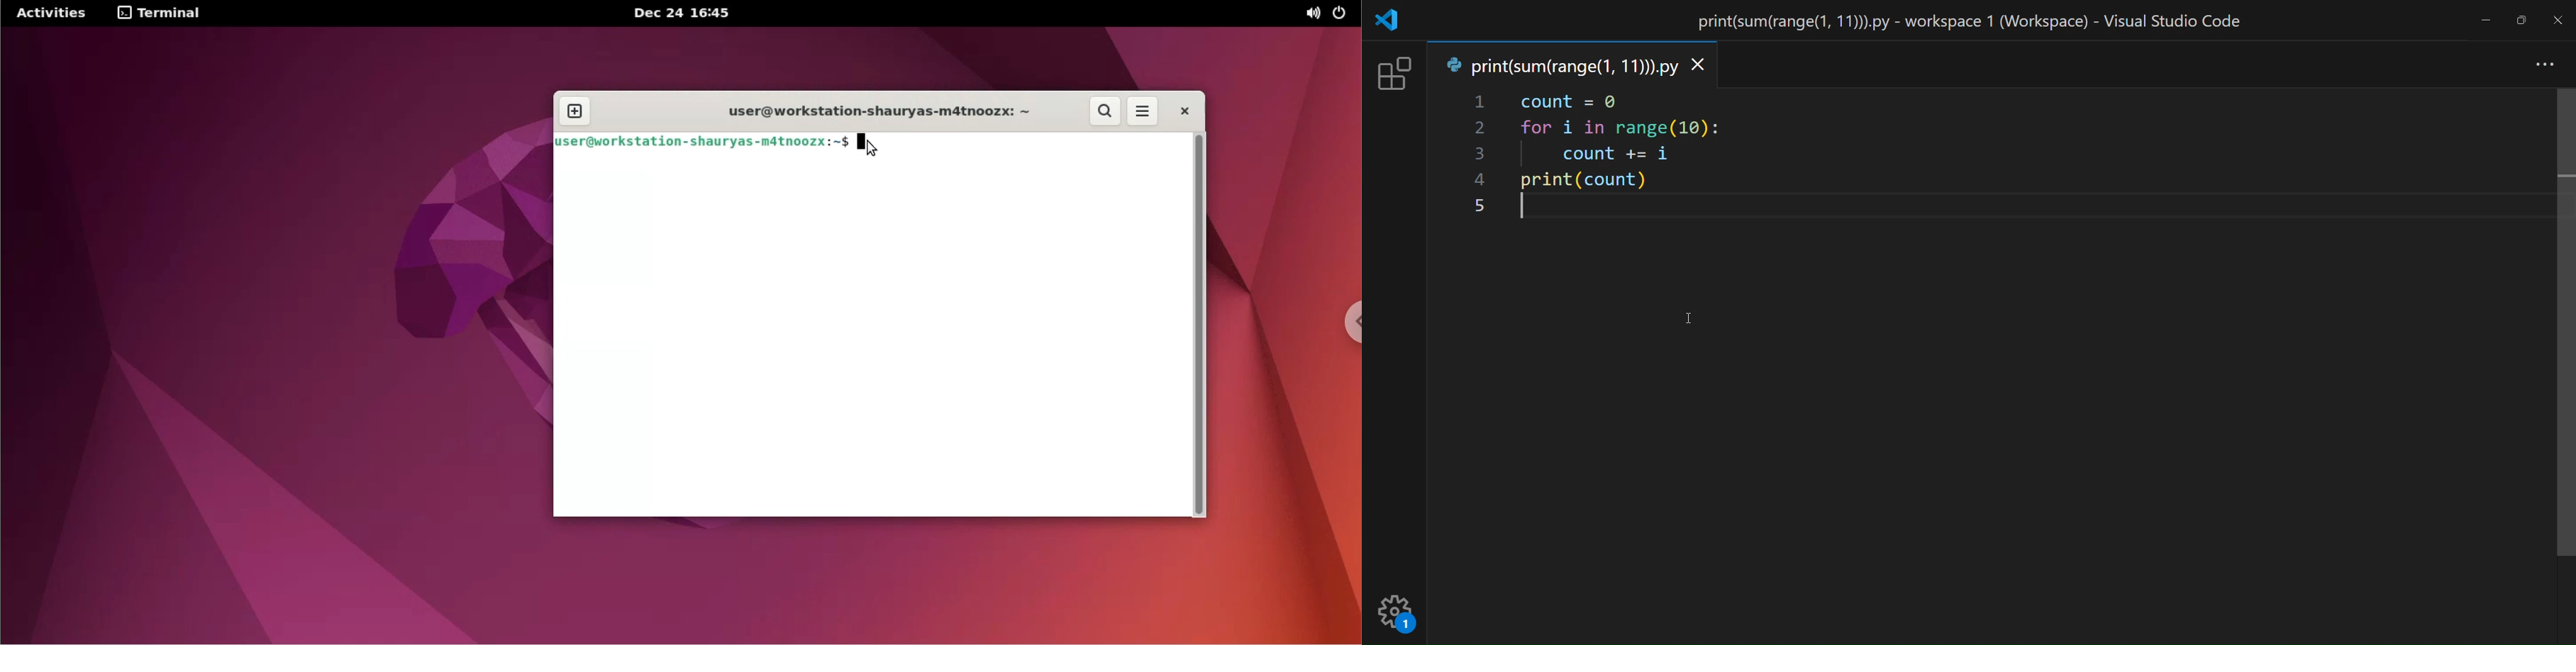 Image resolution: width=2576 pixels, height=672 pixels. What do you see at coordinates (1394, 75) in the screenshot?
I see `extension` at bounding box center [1394, 75].